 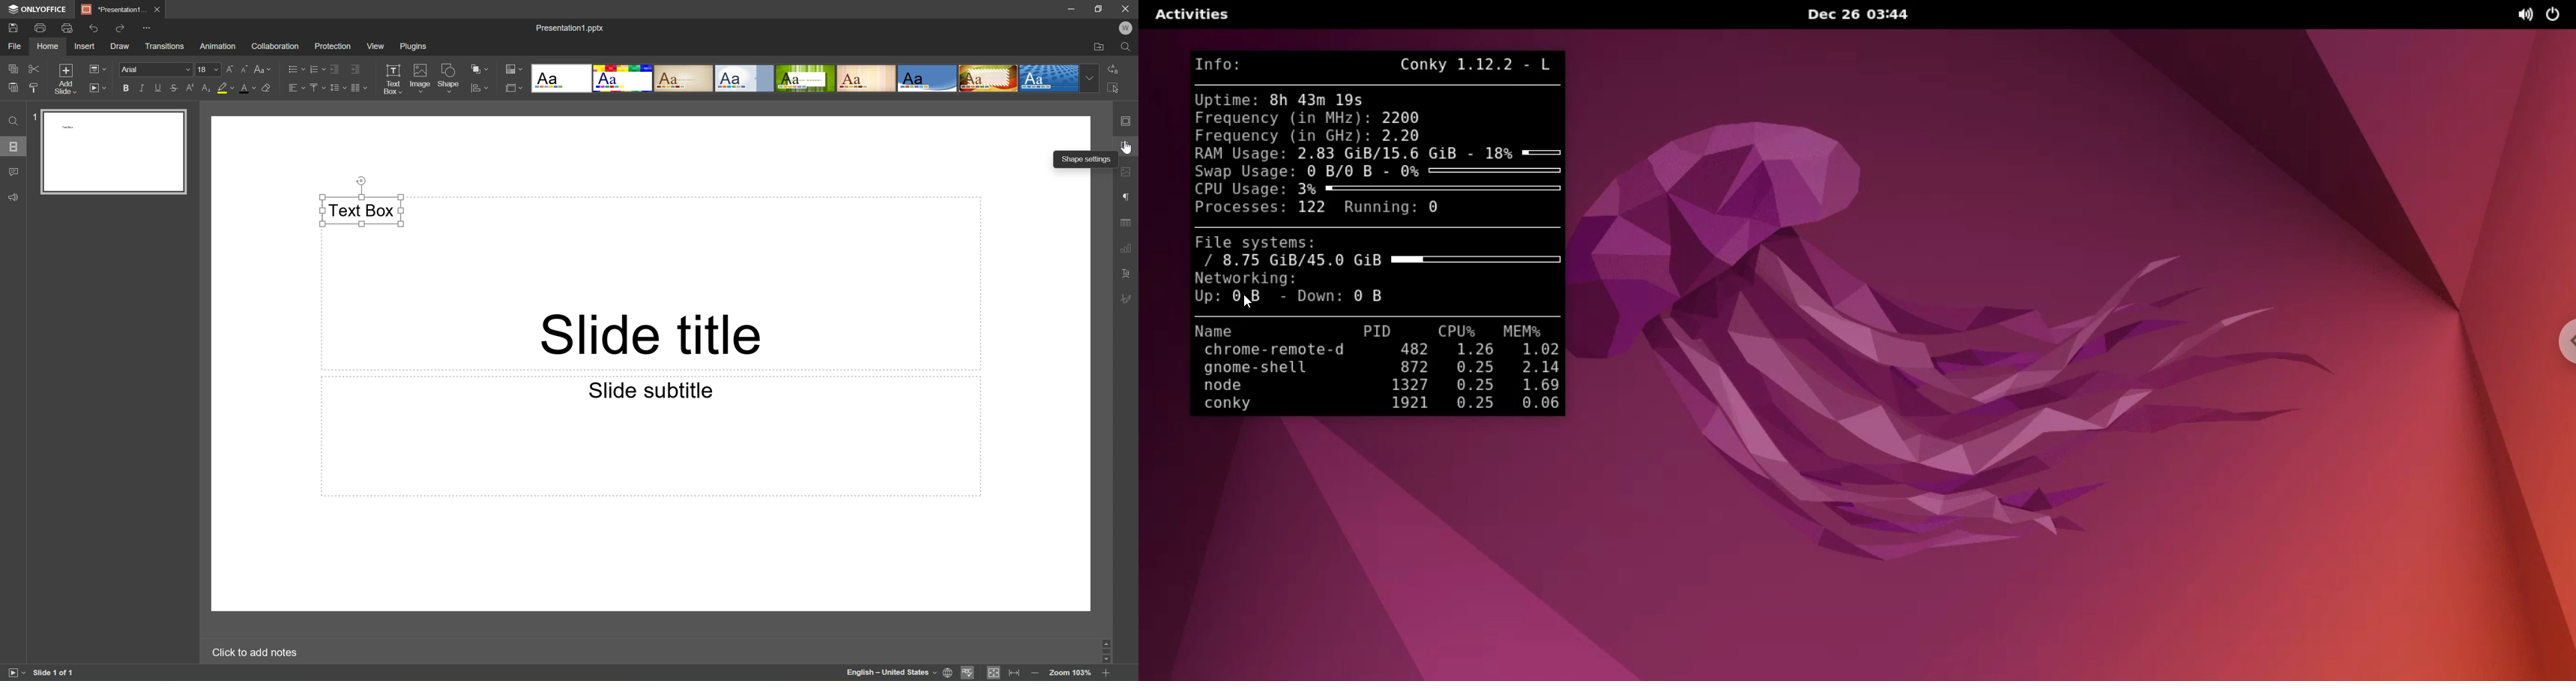 What do you see at coordinates (157, 9) in the screenshot?
I see `Close` at bounding box center [157, 9].